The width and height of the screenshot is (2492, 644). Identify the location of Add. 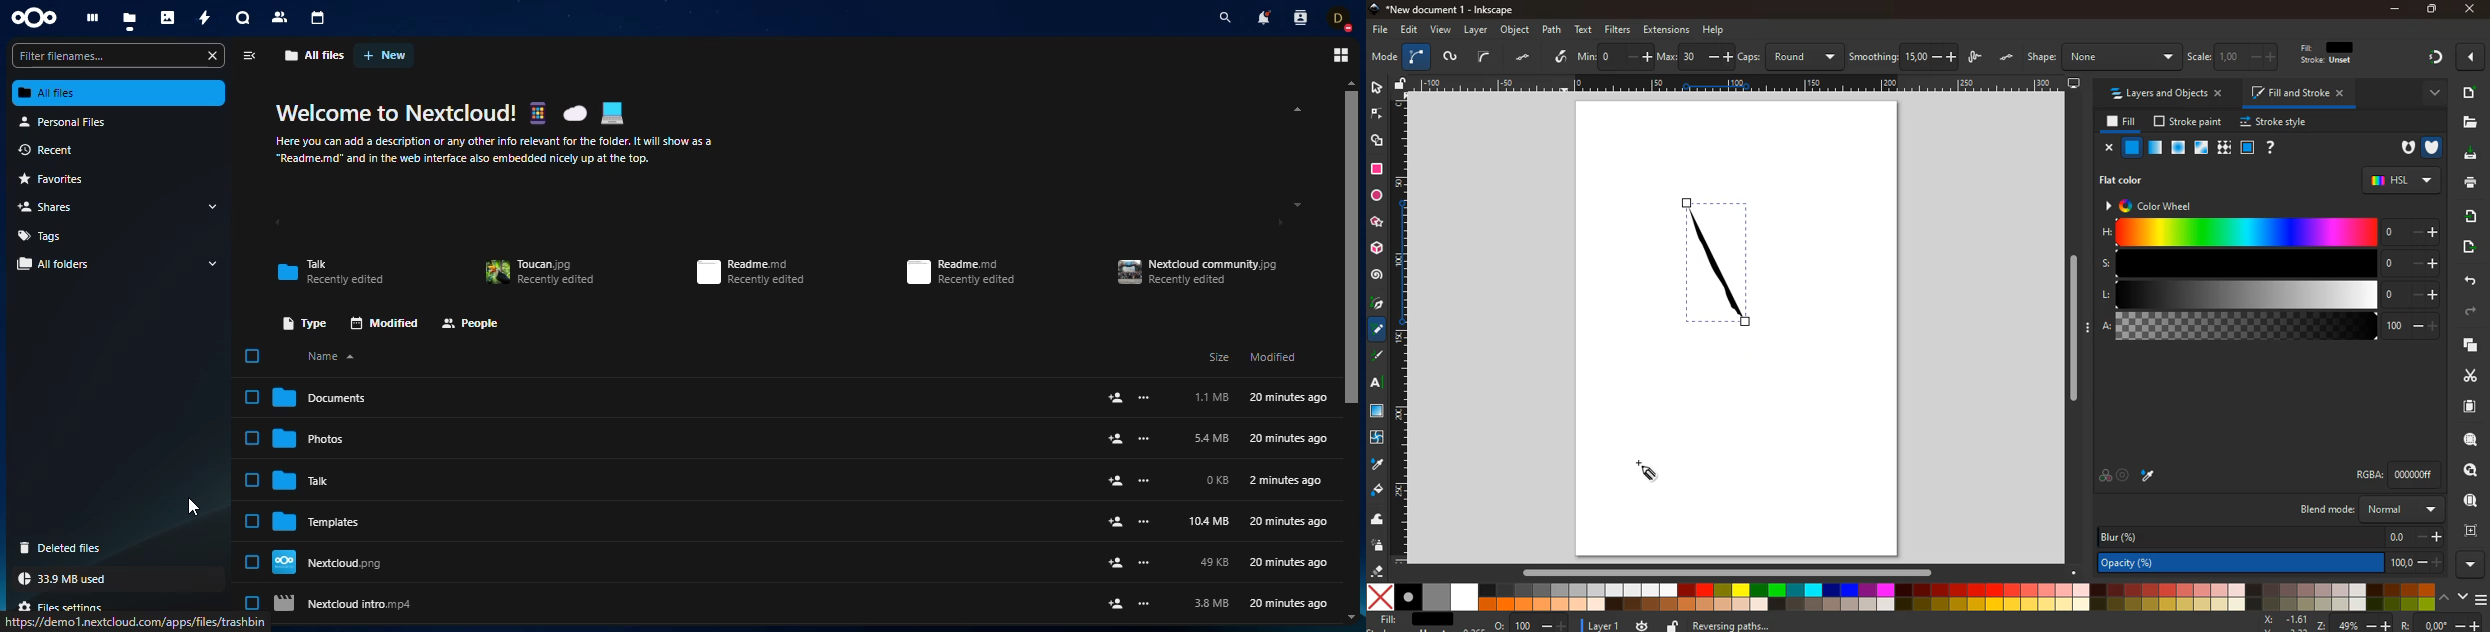
(1131, 520).